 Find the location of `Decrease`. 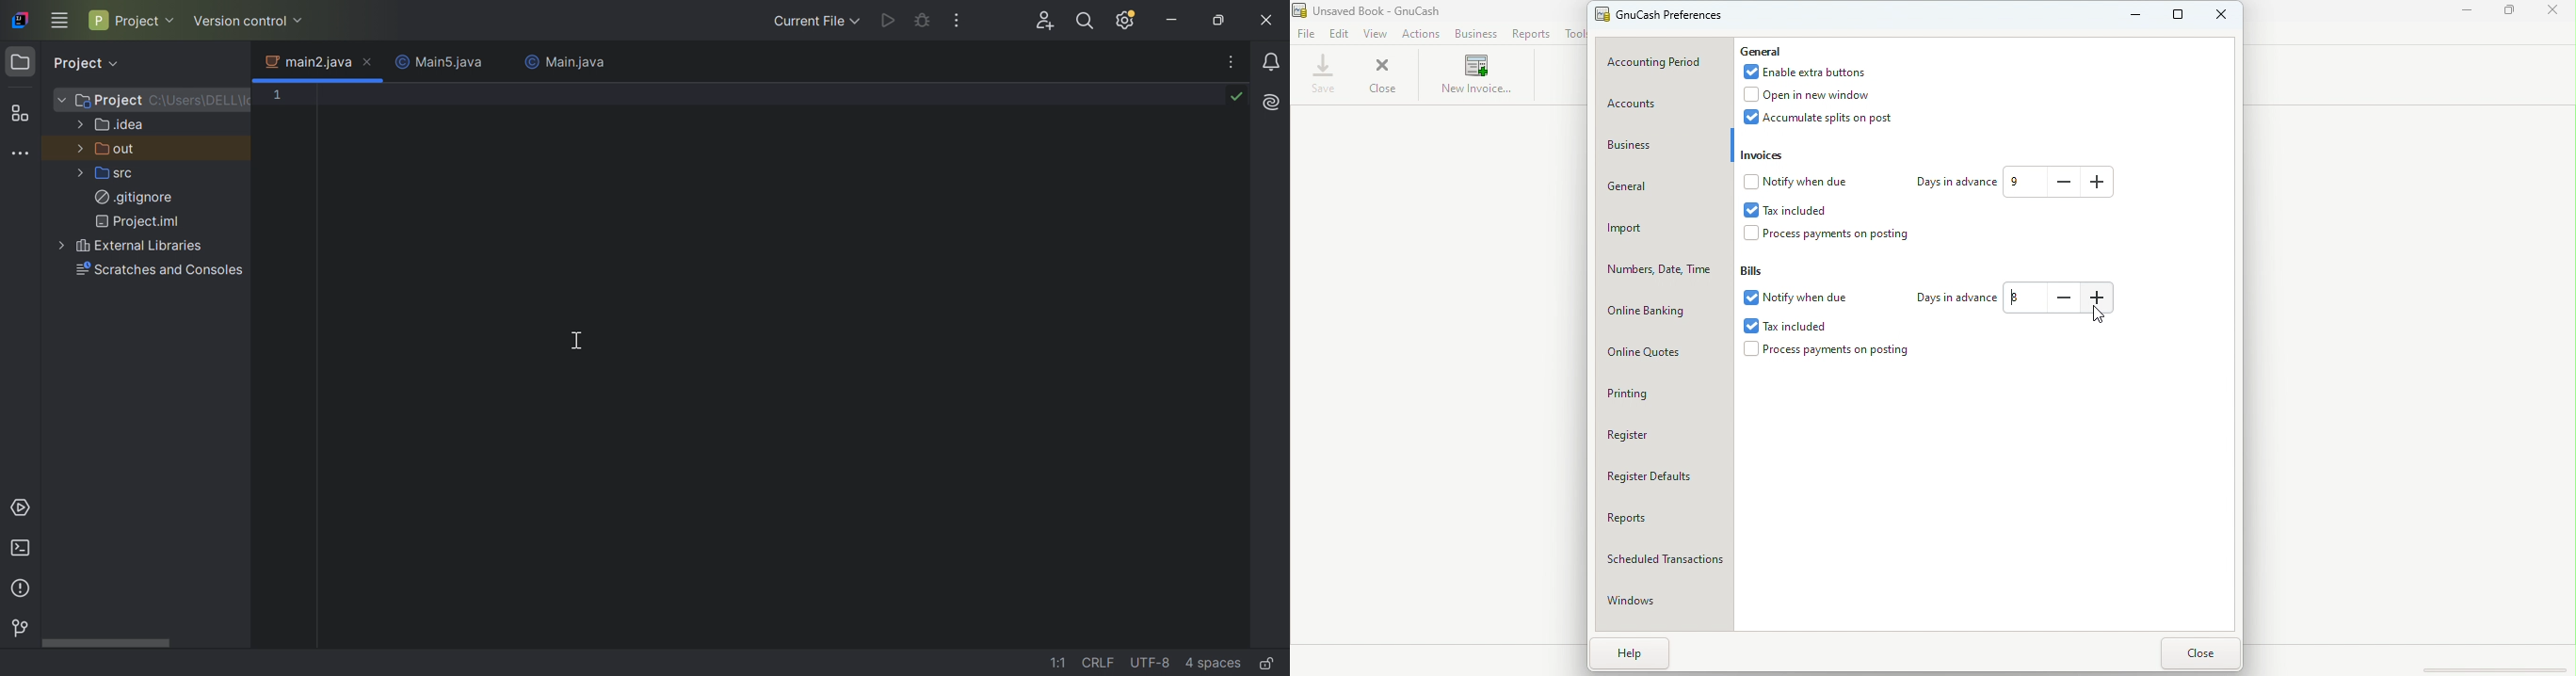

Decrease is located at coordinates (2064, 180).